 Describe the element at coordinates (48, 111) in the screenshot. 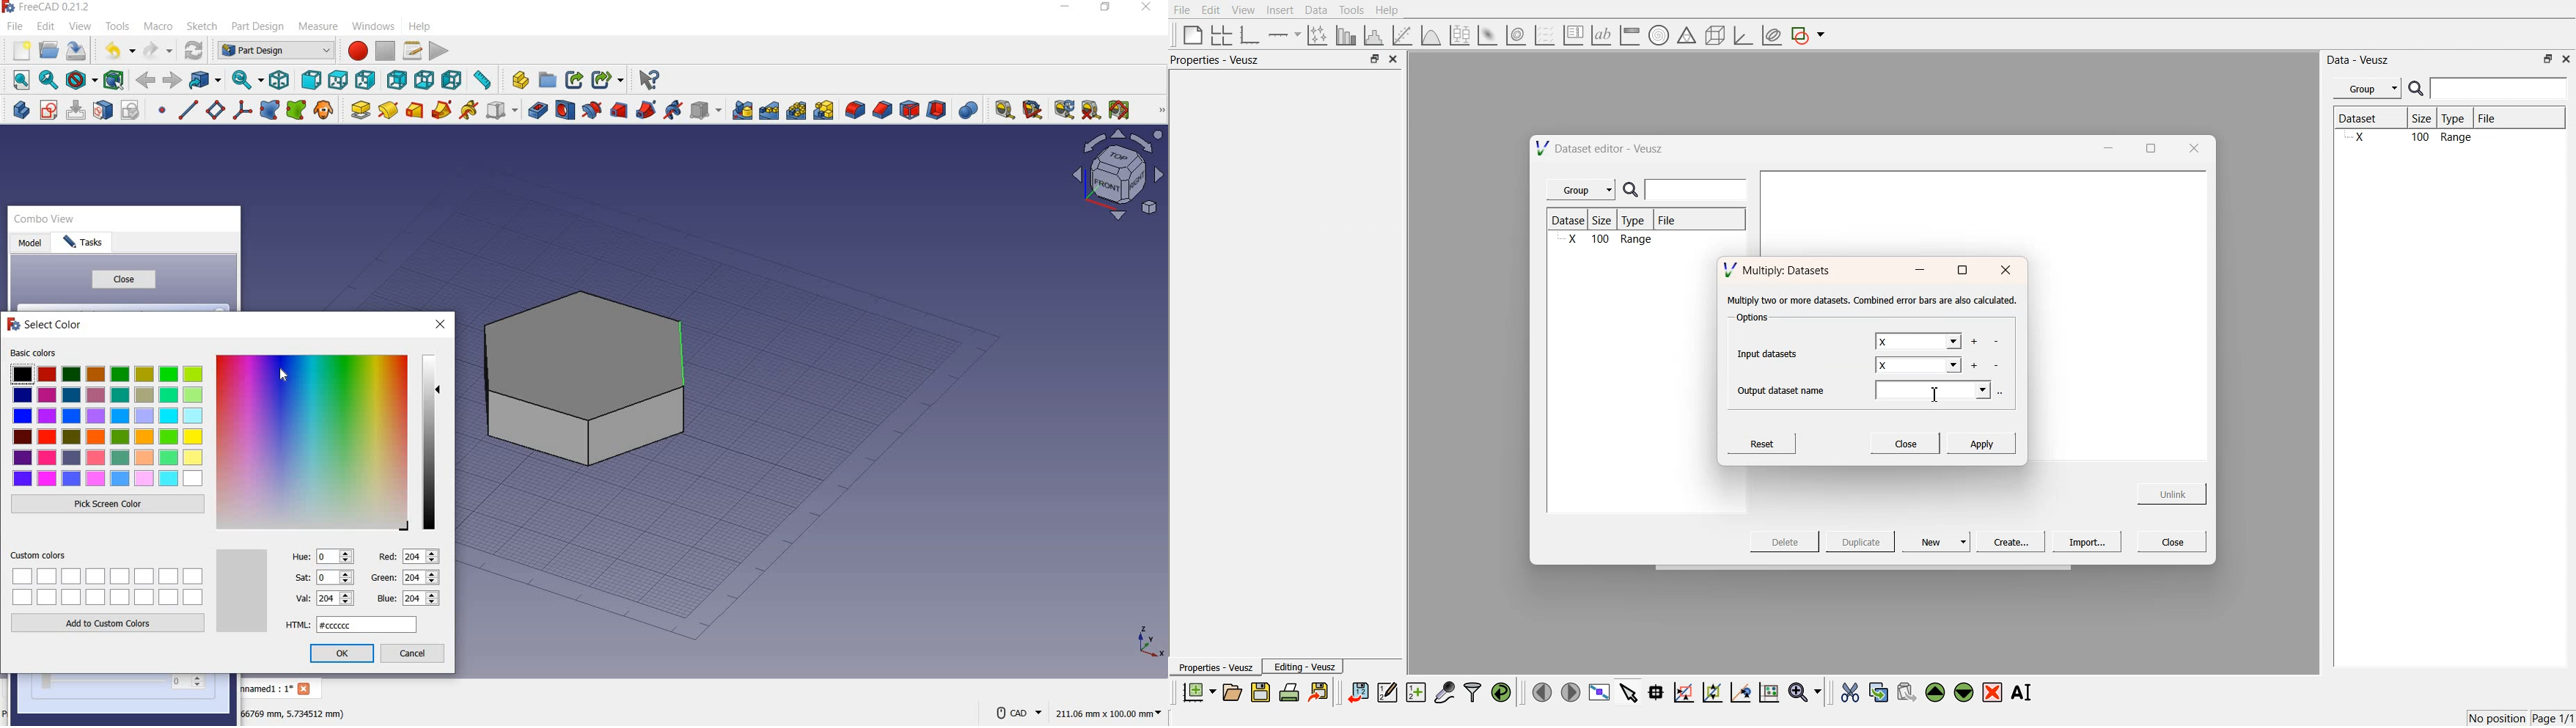

I see `create sketch` at that location.